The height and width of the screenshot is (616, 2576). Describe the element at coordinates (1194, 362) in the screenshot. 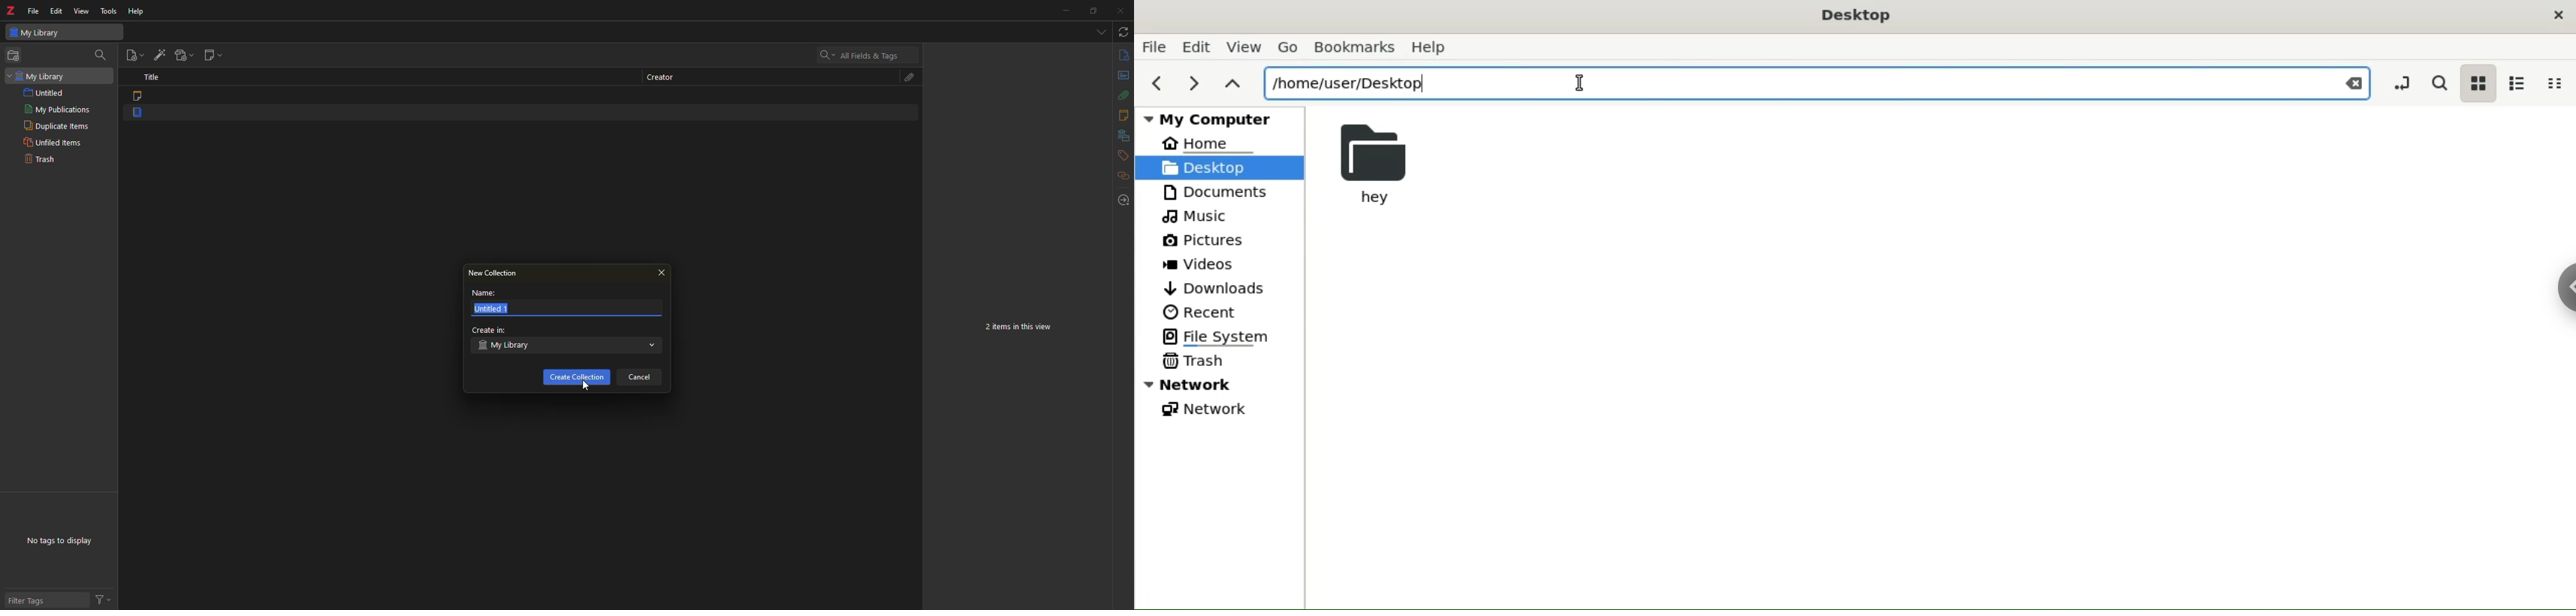

I see `trash` at that location.